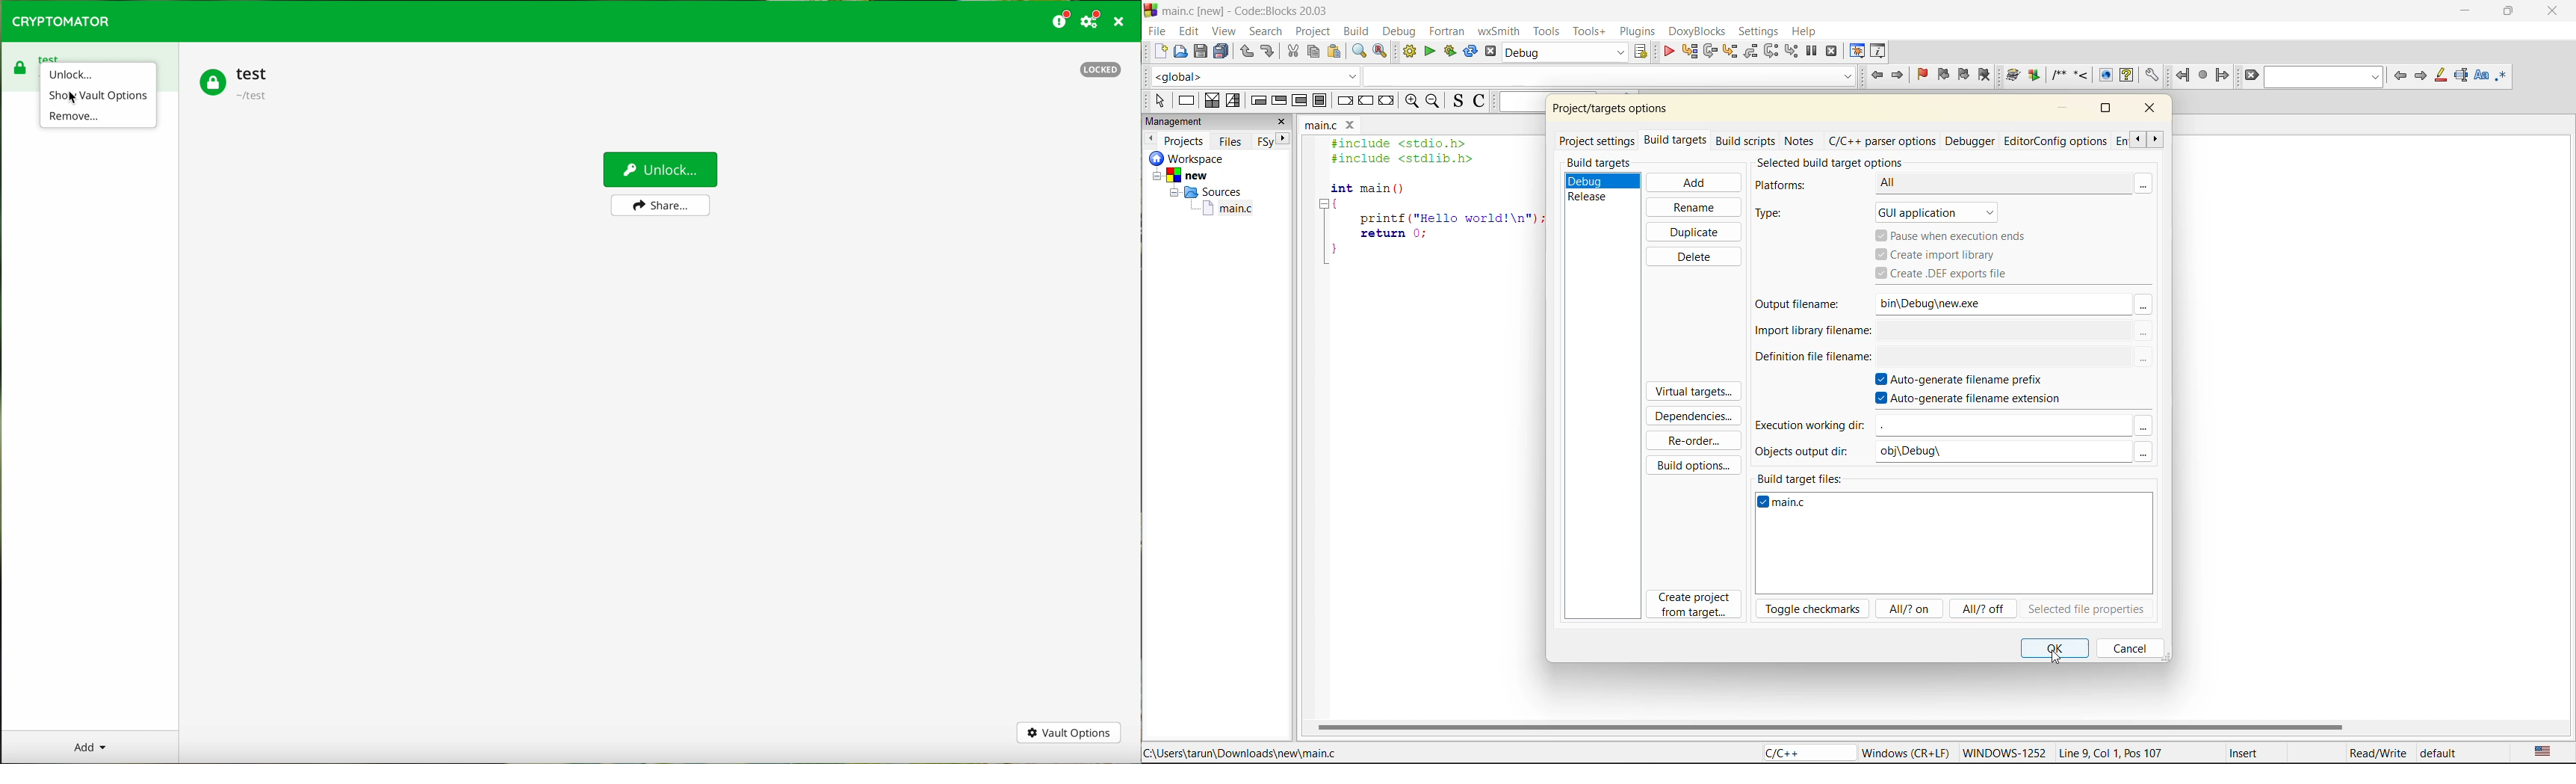 Image resolution: width=2576 pixels, height=784 pixels. I want to click on search, so click(2324, 78).